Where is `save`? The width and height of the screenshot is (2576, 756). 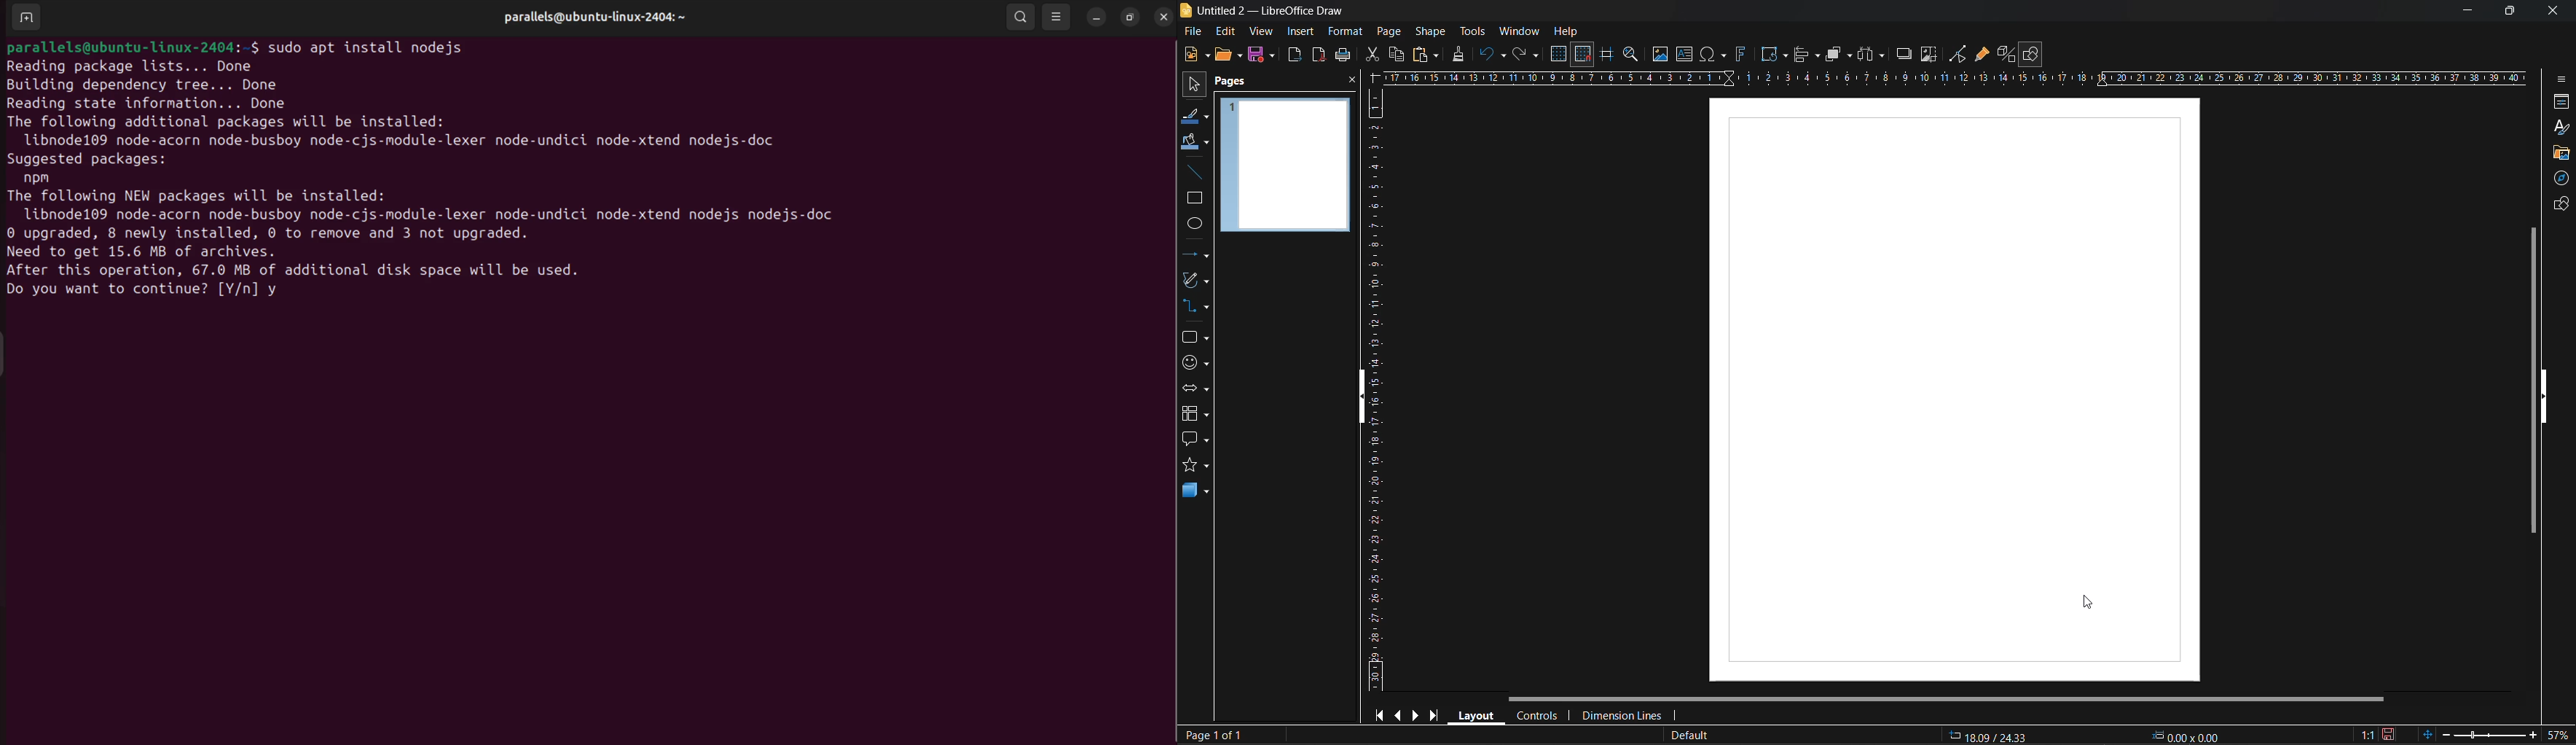 save is located at coordinates (1265, 56).